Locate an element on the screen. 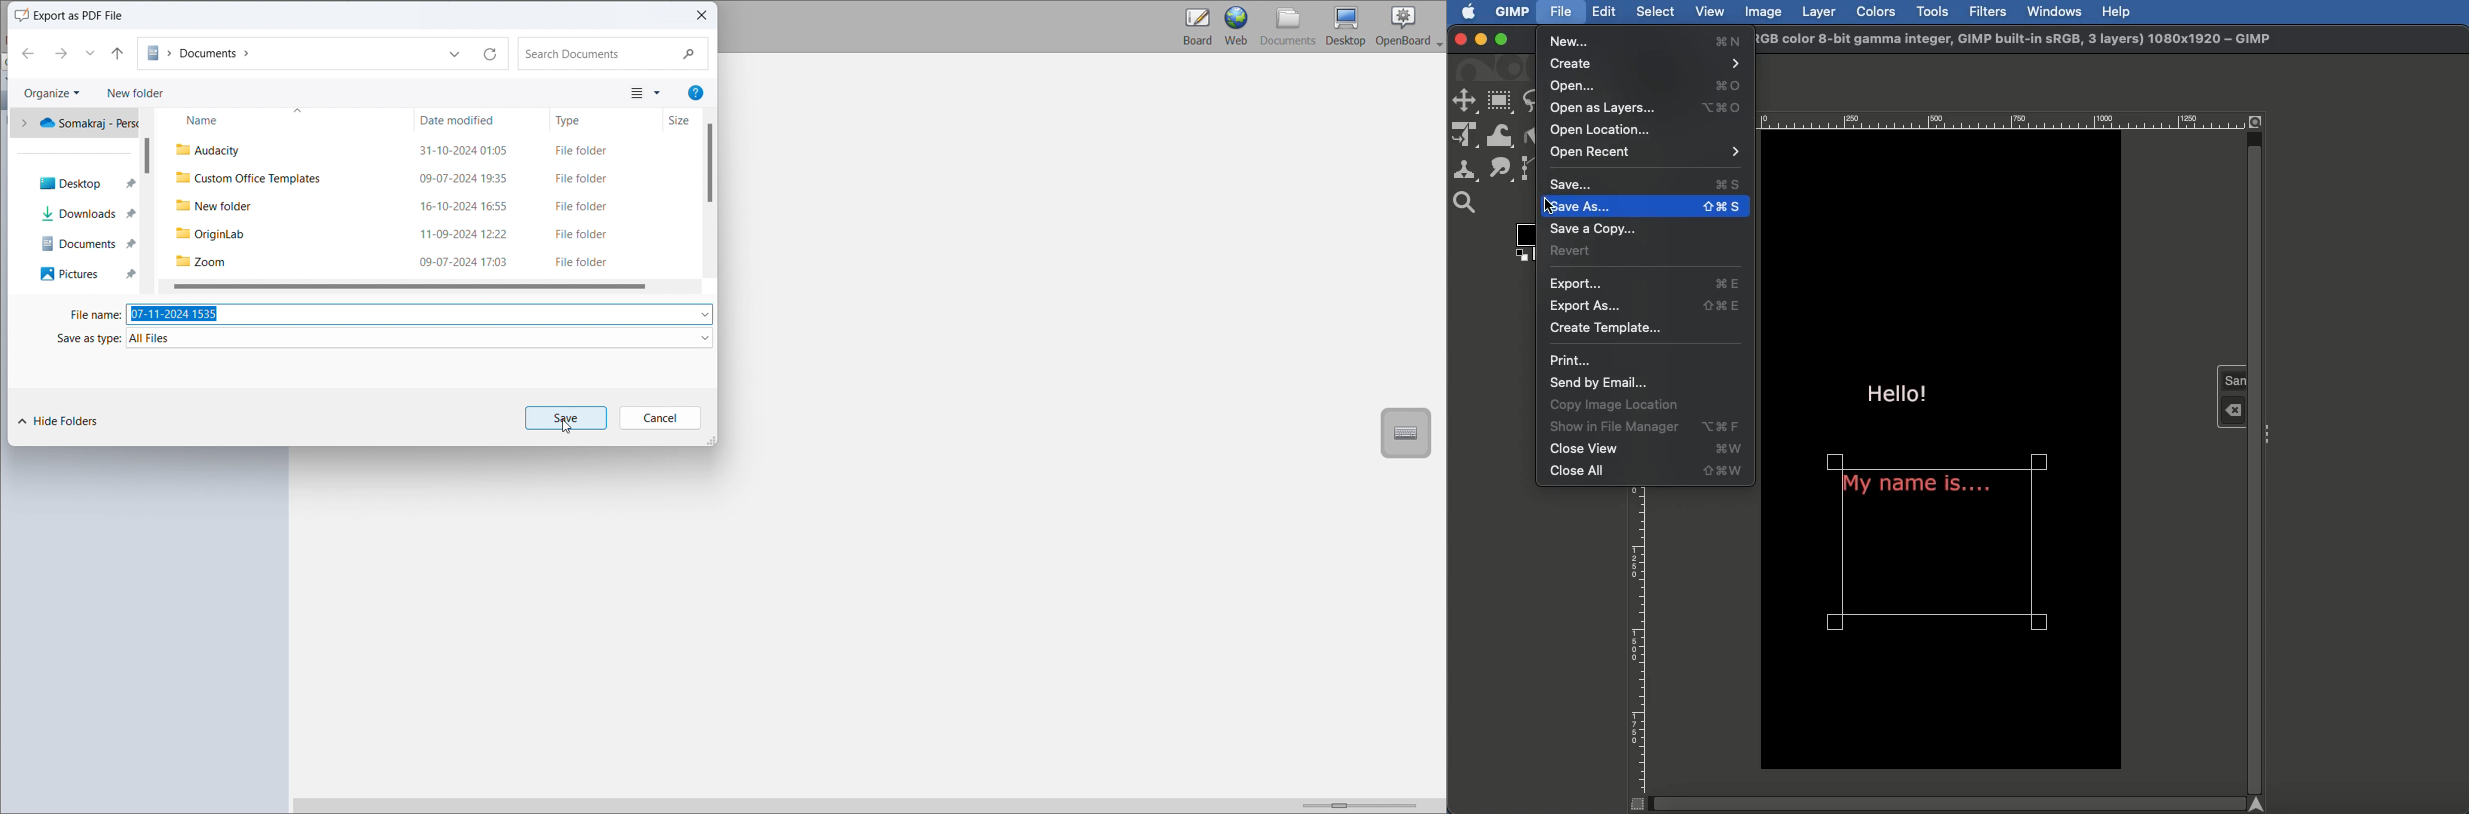 The width and height of the screenshot is (2492, 840). Export as is located at coordinates (1644, 305).